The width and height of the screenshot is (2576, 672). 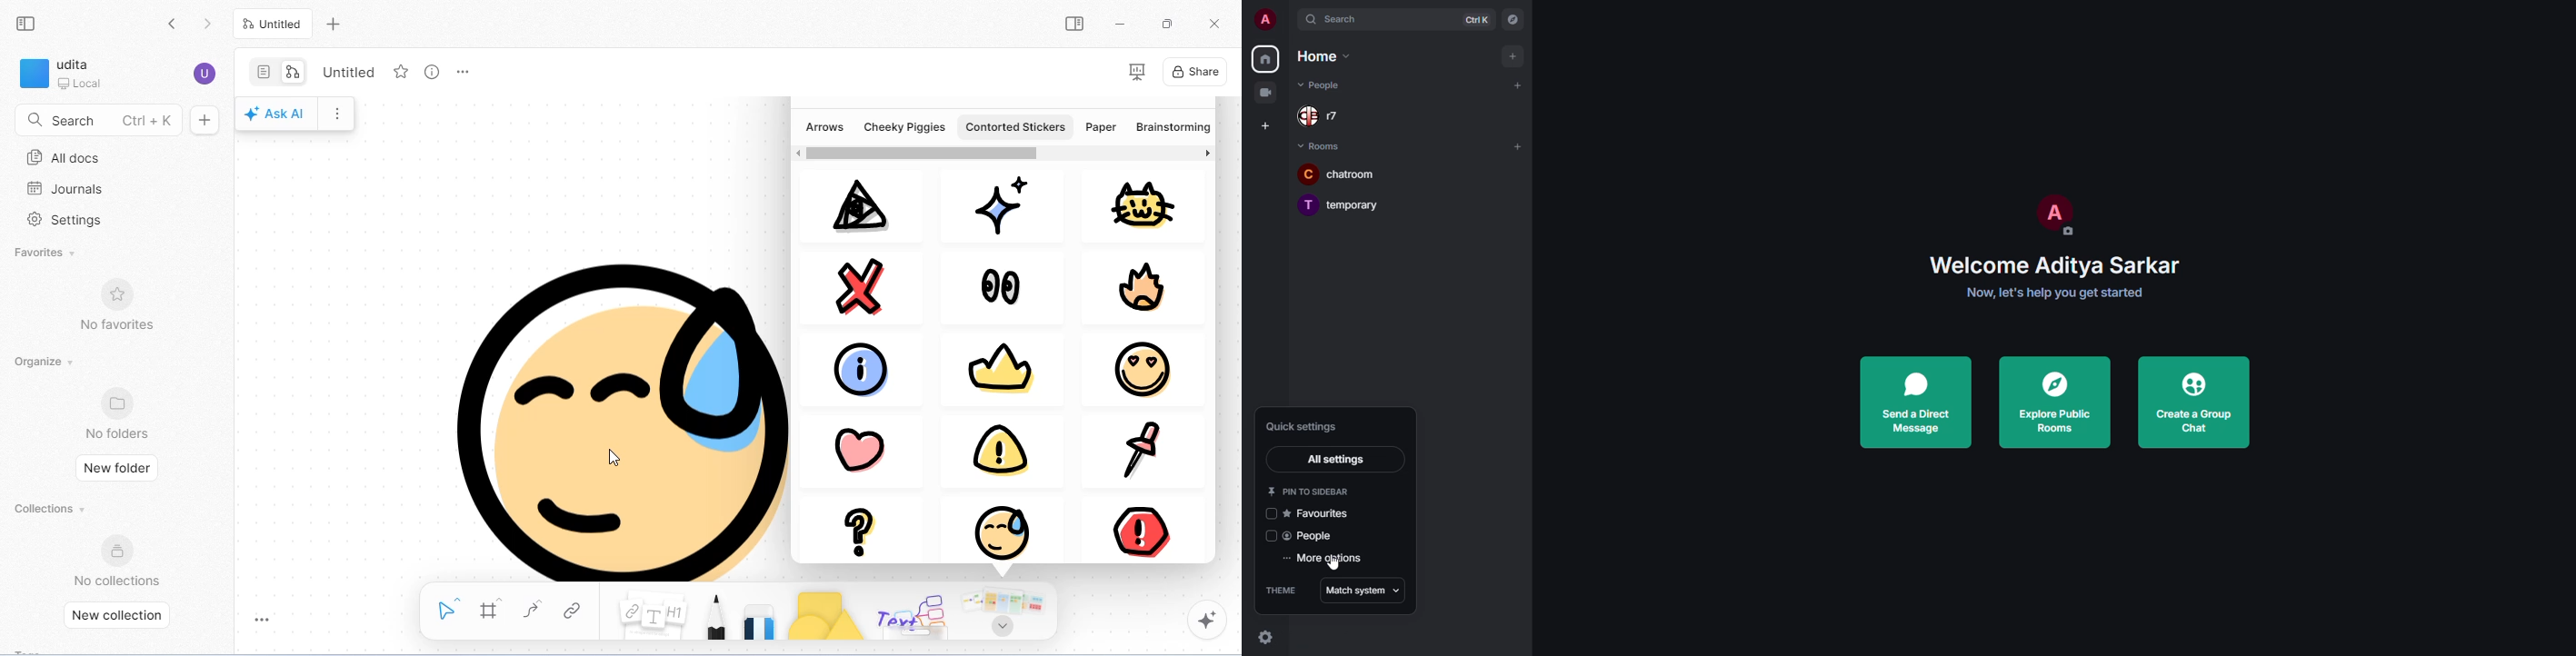 What do you see at coordinates (491, 609) in the screenshot?
I see `frame` at bounding box center [491, 609].